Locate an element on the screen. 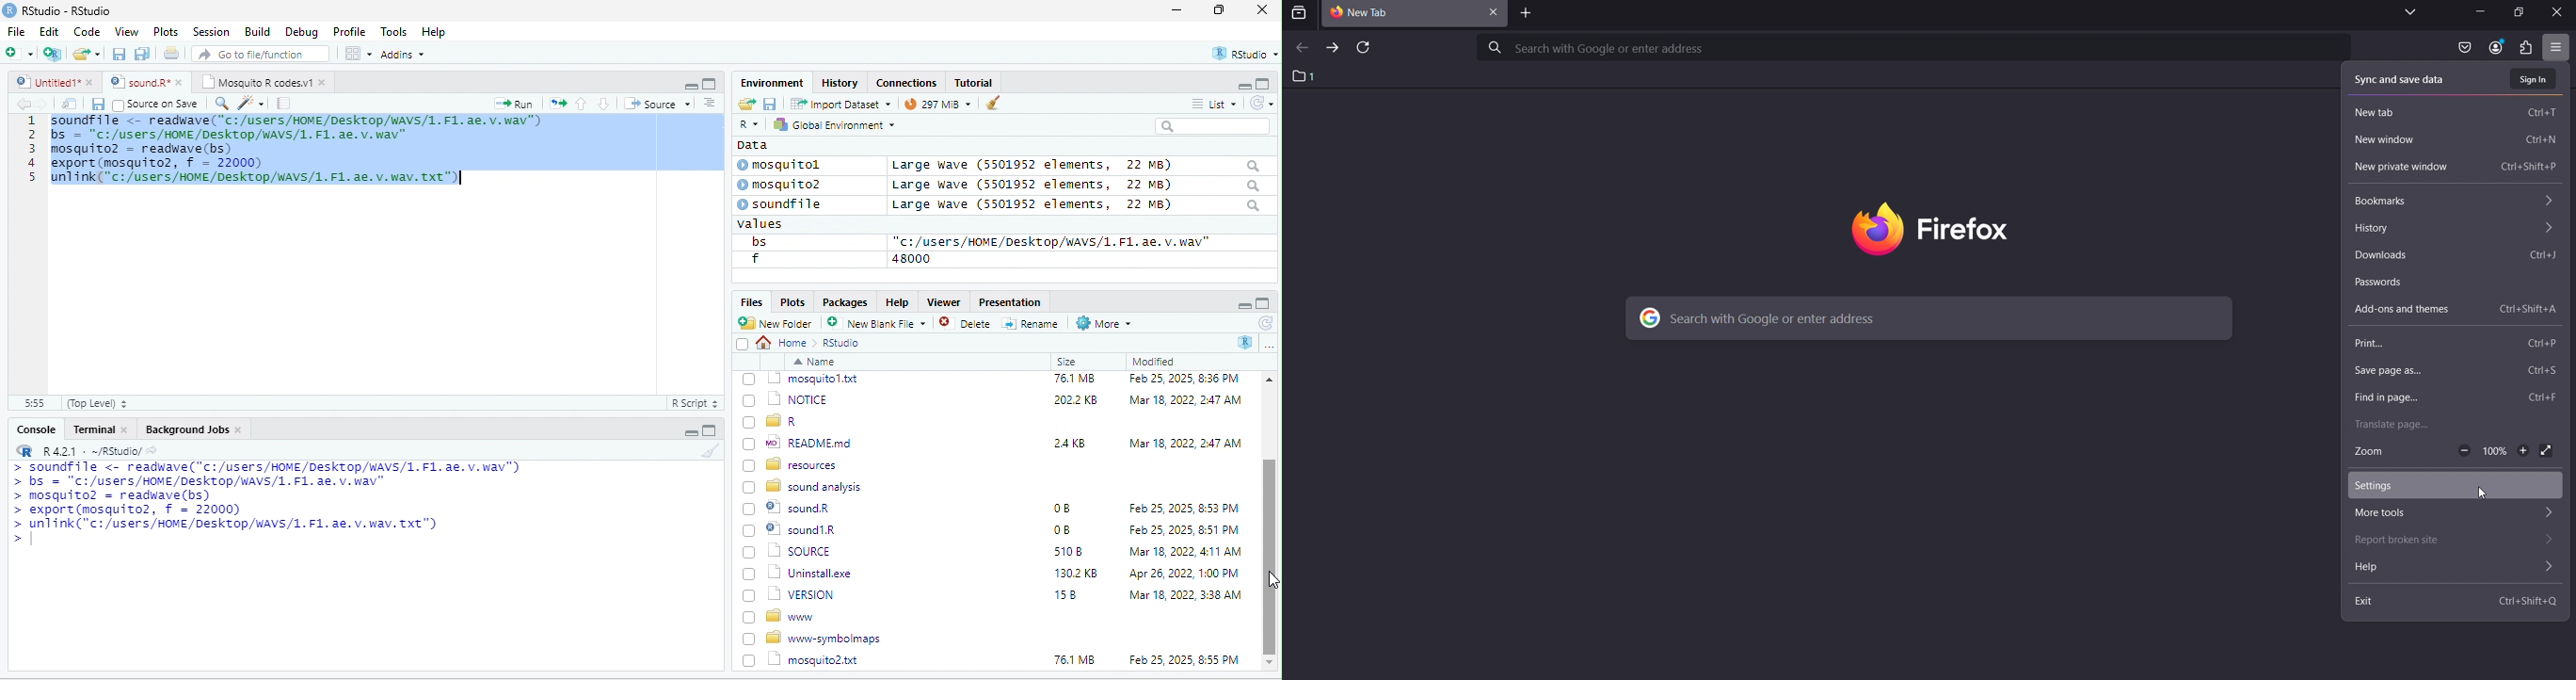 The height and width of the screenshot is (700, 2576). code is located at coordinates (301, 152).